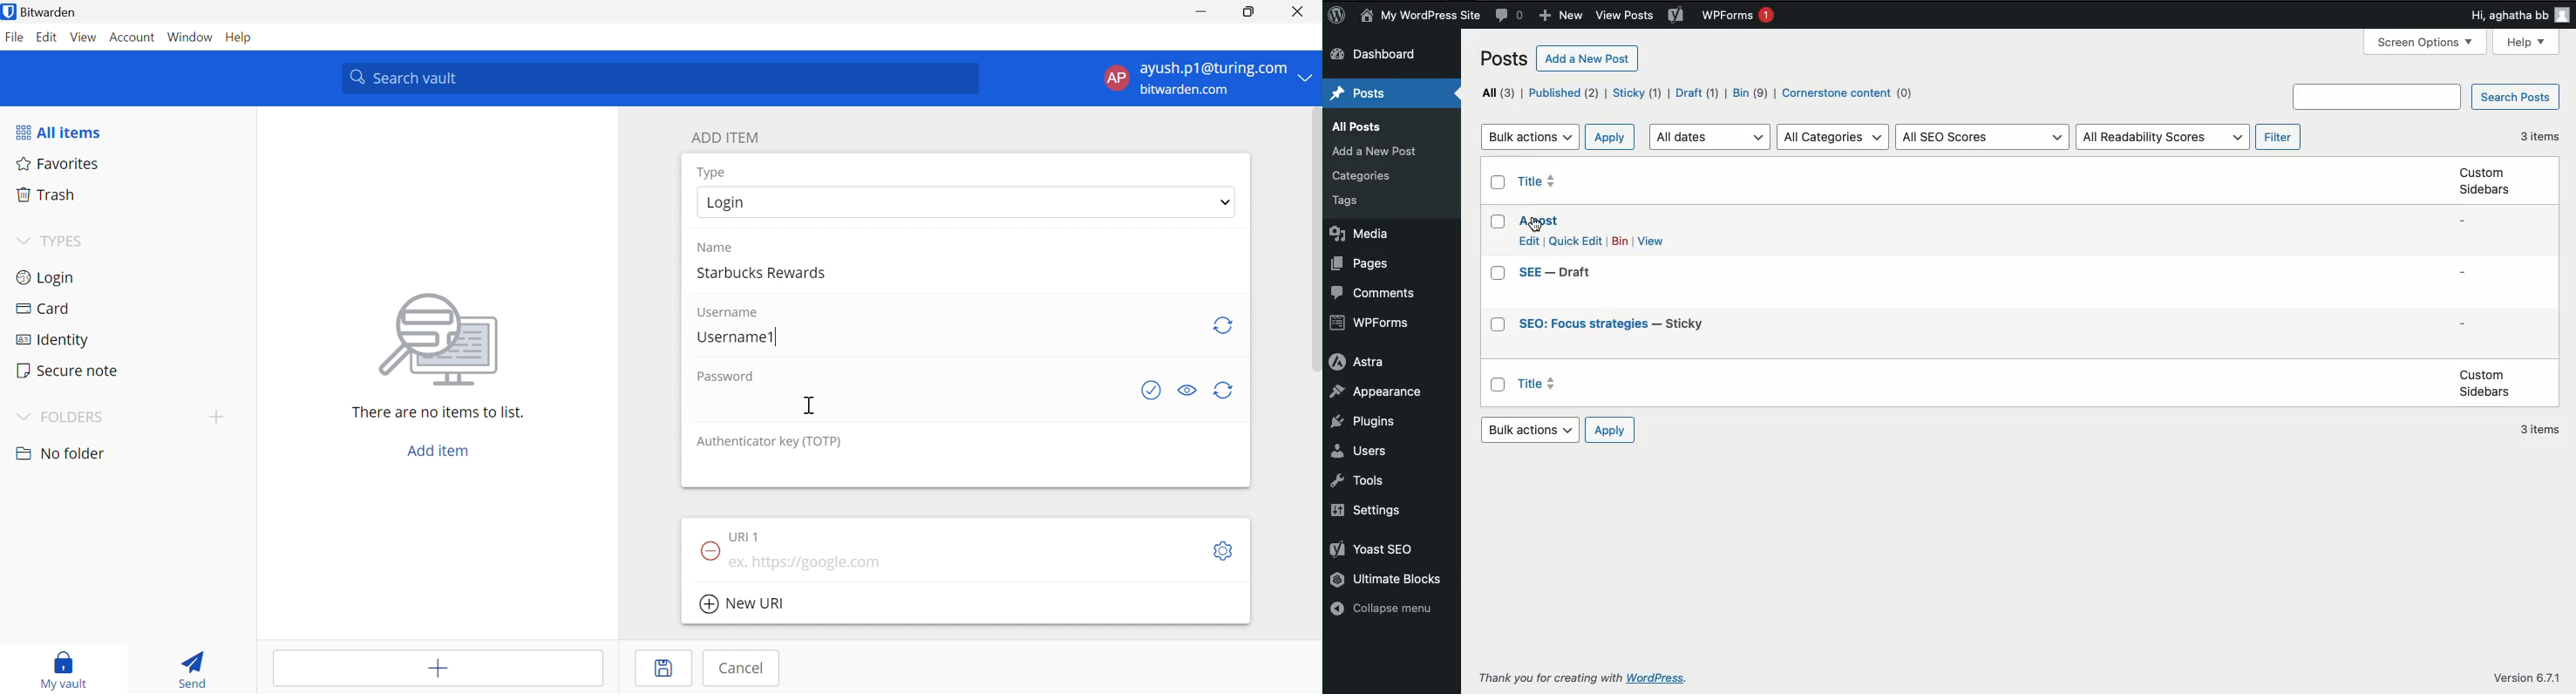 This screenshot has width=2576, height=700. Describe the element at coordinates (745, 668) in the screenshot. I see `Cancel` at that location.